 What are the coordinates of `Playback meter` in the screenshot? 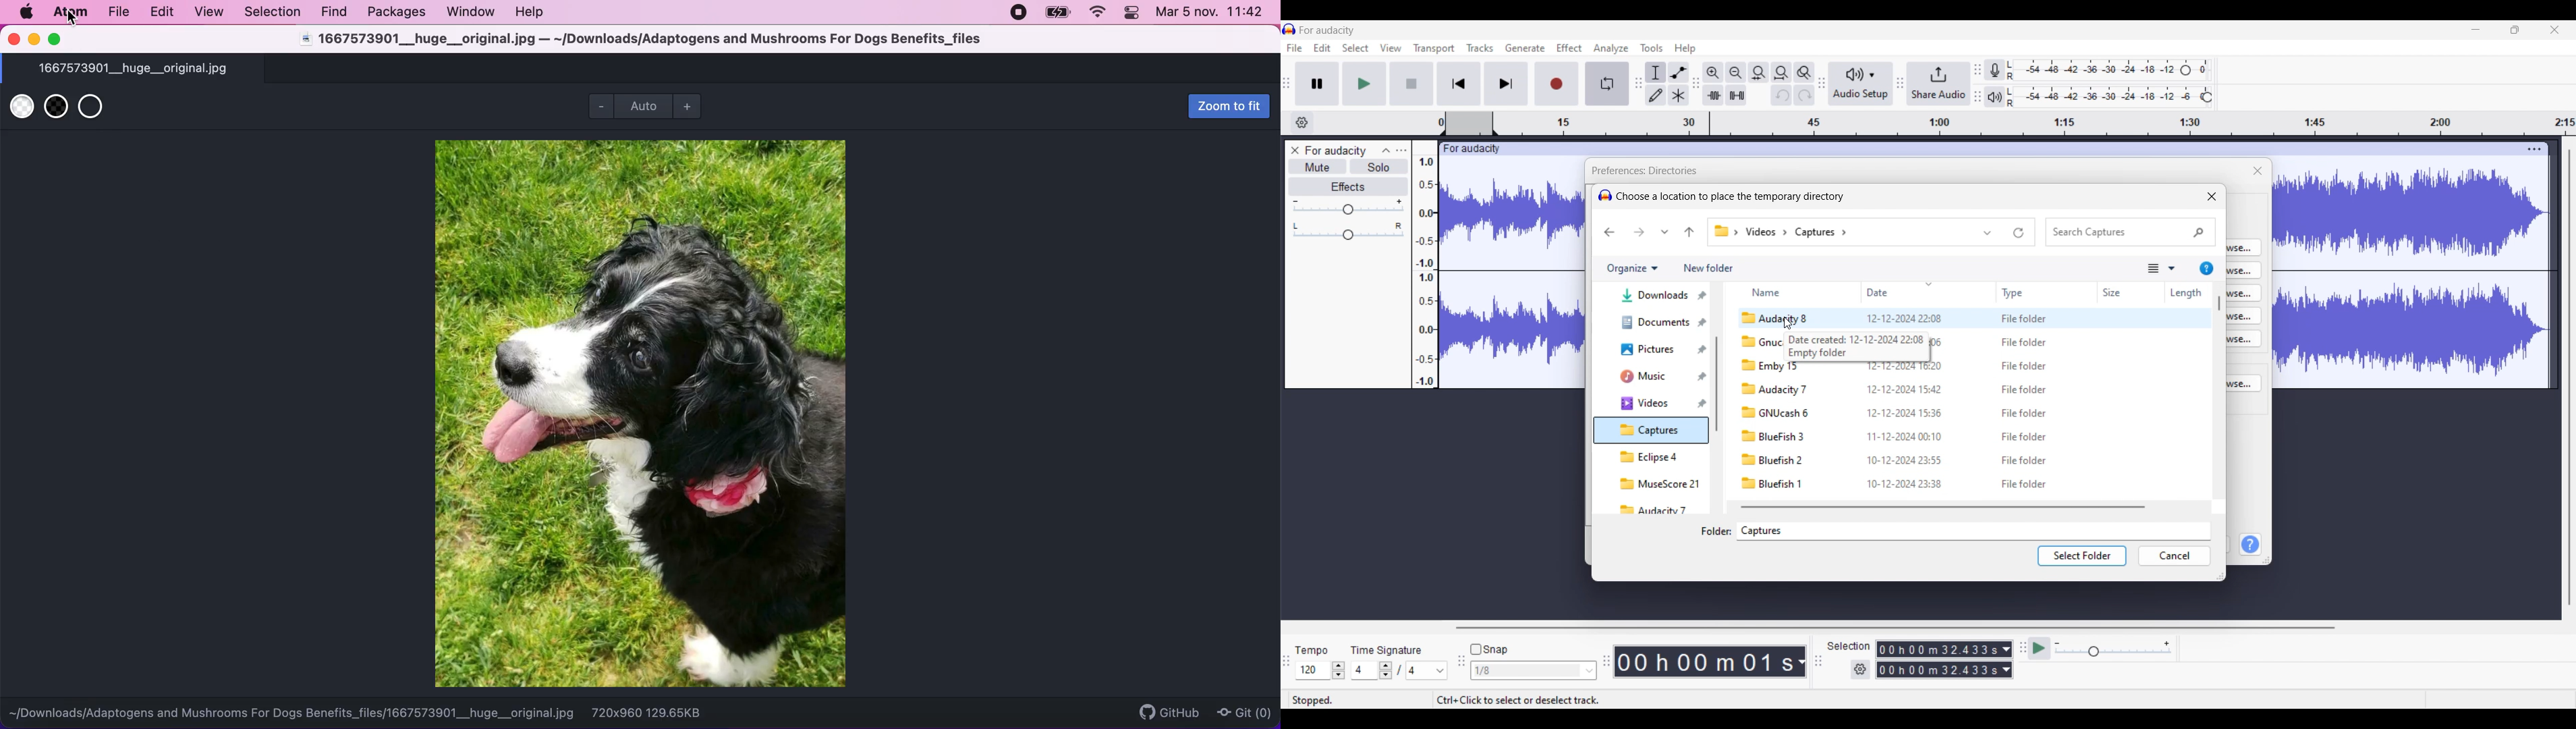 It's located at (1994, 98).